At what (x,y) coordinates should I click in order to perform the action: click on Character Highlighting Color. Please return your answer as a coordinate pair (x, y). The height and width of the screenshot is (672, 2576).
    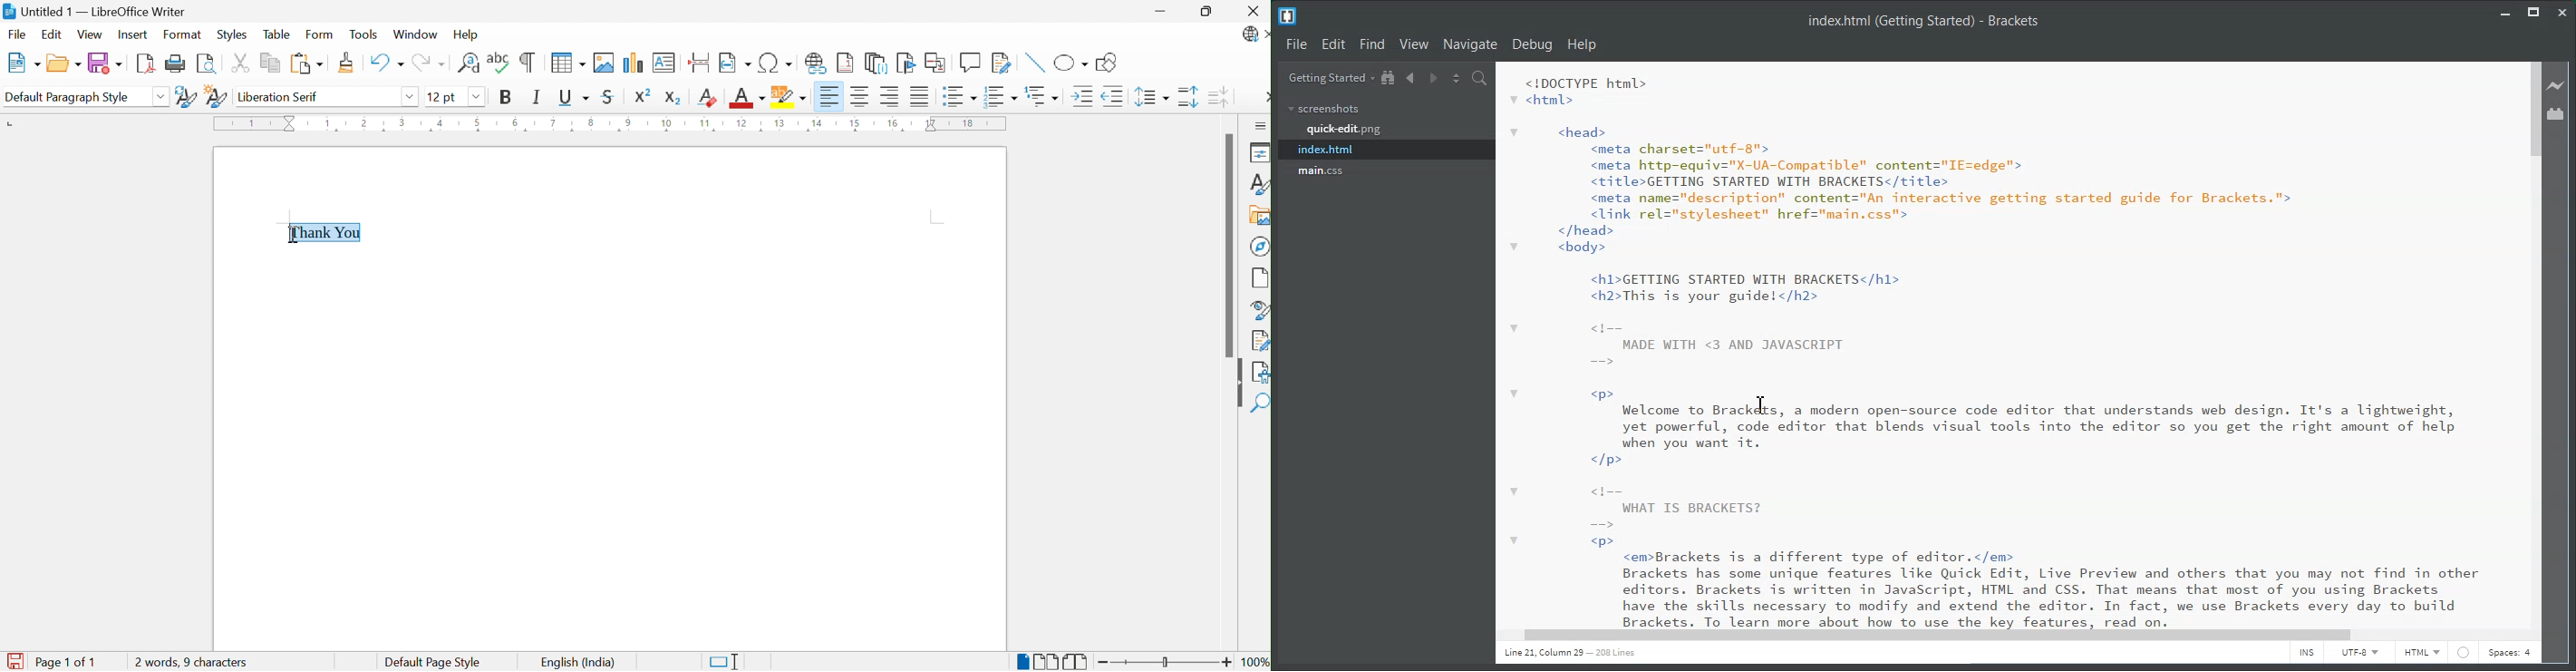
    Looking at the image, I should click on (790, 95).